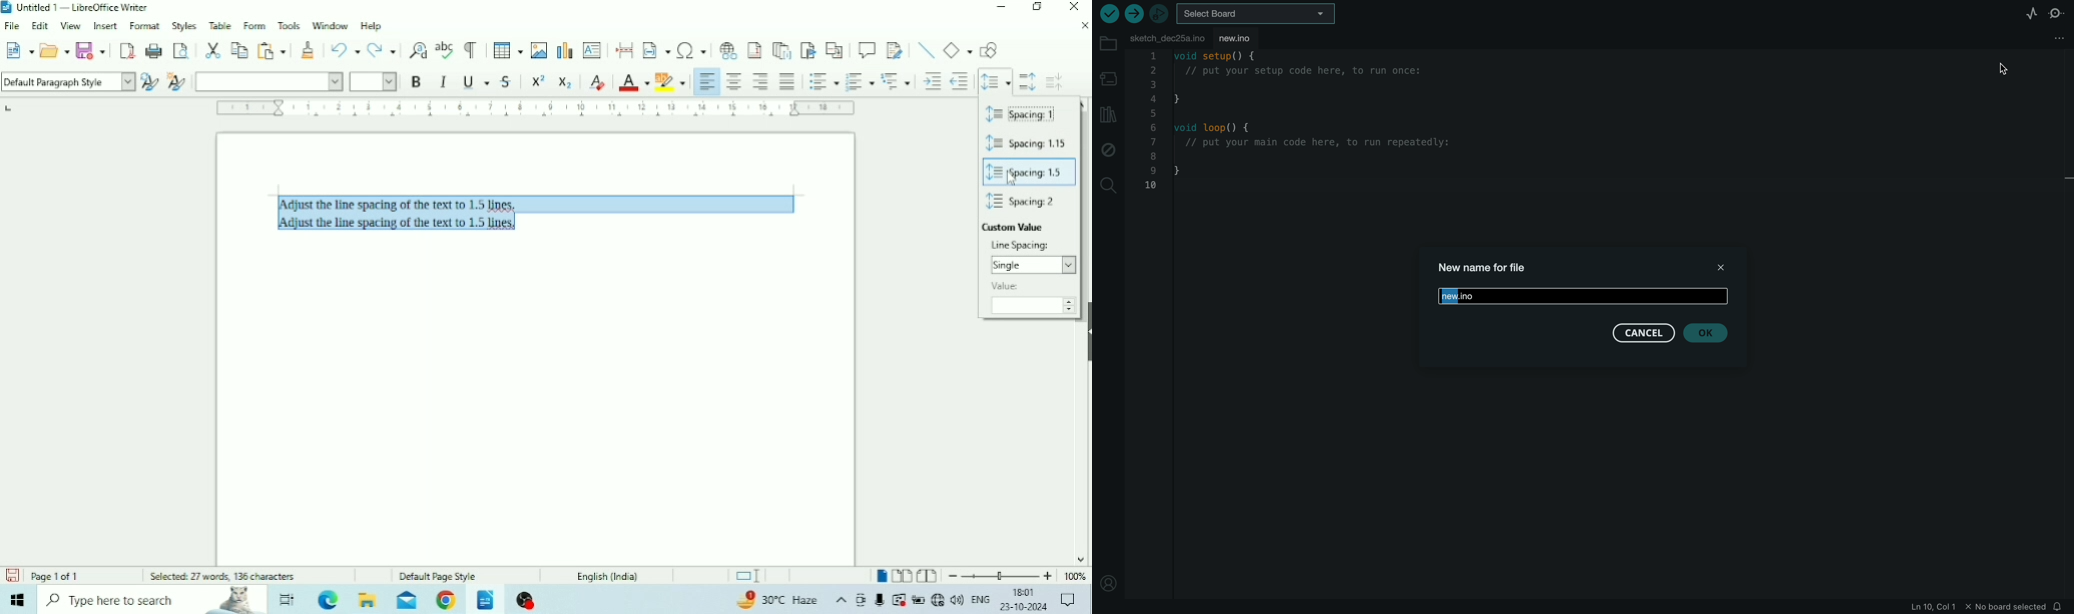  What do you see at coordinates (1108, 14) in the screenshot?
I see `verify` at bounding box center [1108, 14].